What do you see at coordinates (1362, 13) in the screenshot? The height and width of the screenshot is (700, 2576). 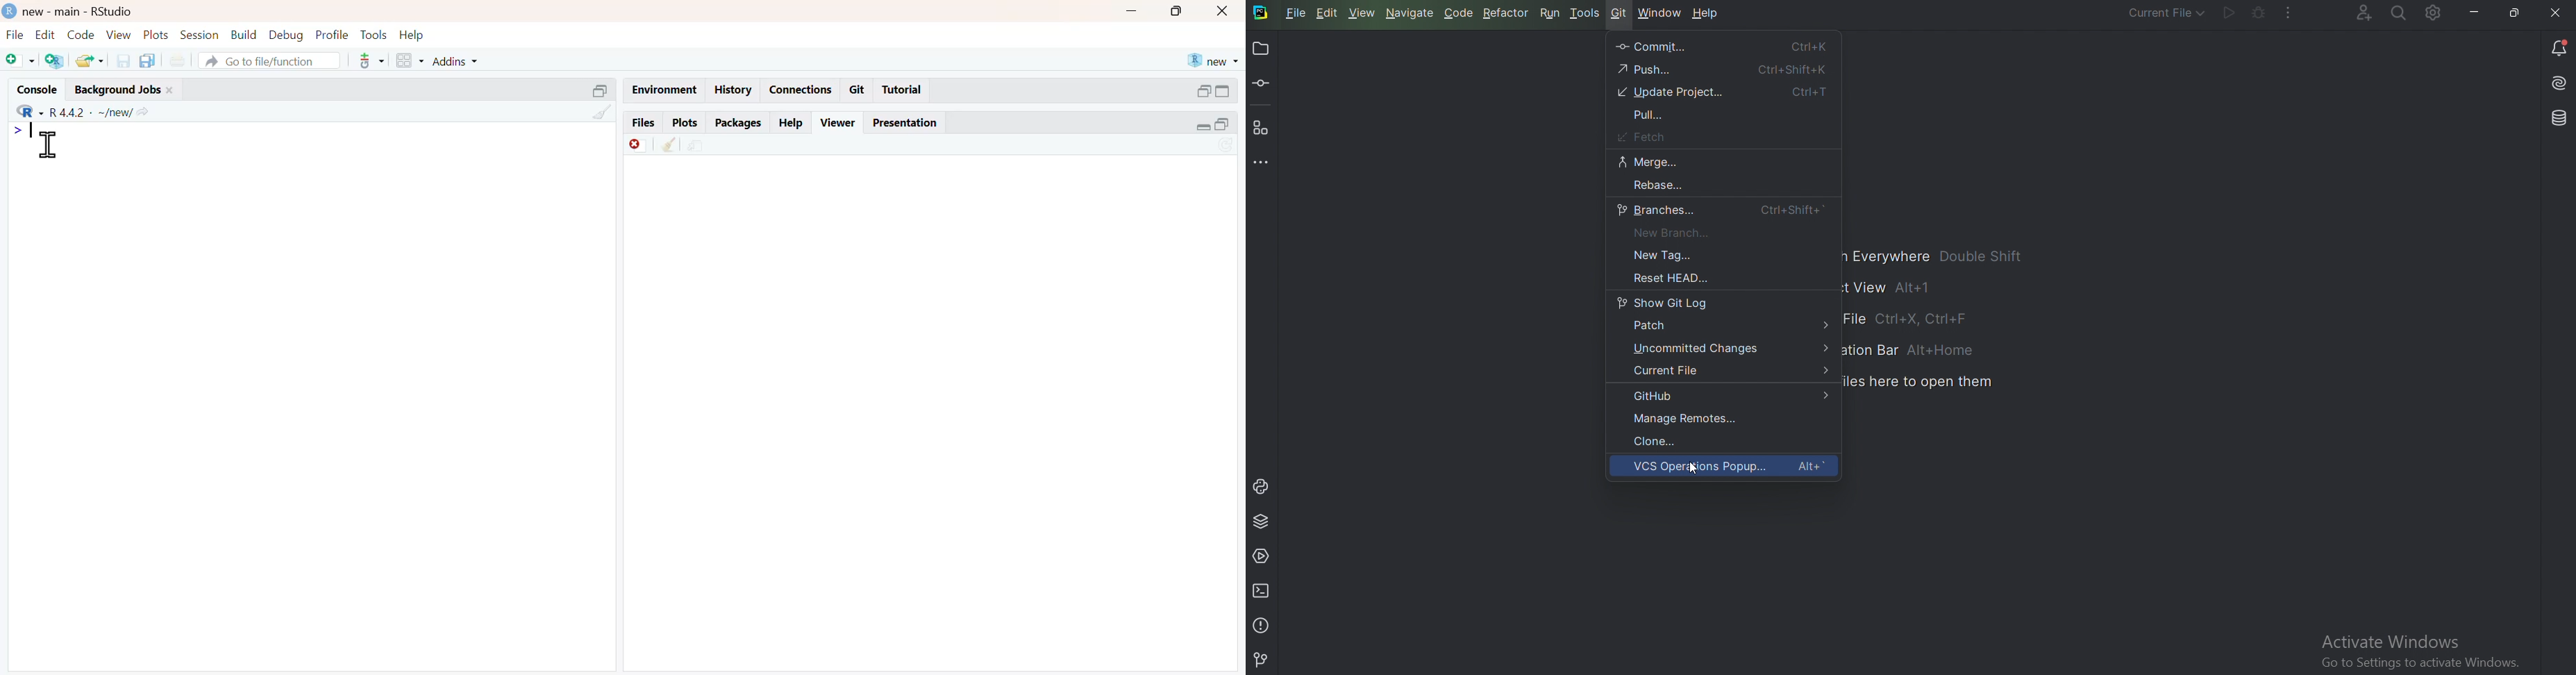 I see `View` at bounding box center [1362, 13].